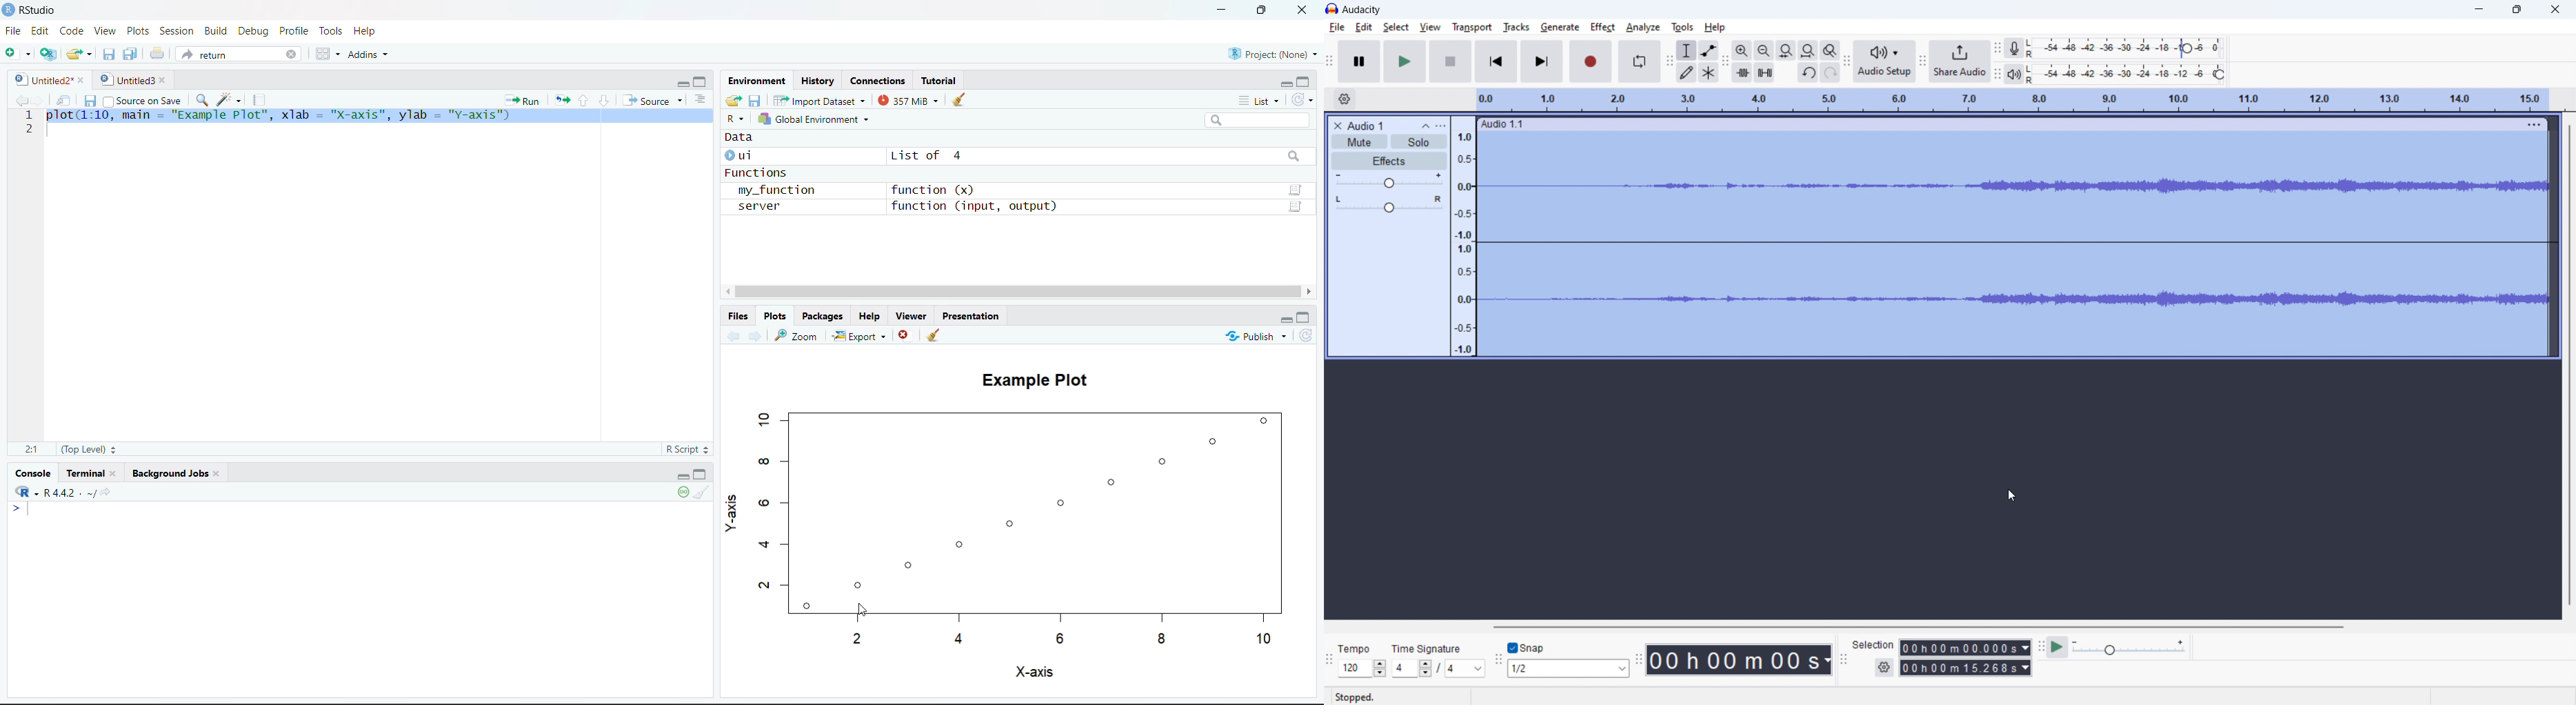 The width and height of the screenshot is (2576, 728). I want to click on Global Environment, so click(817, 118).